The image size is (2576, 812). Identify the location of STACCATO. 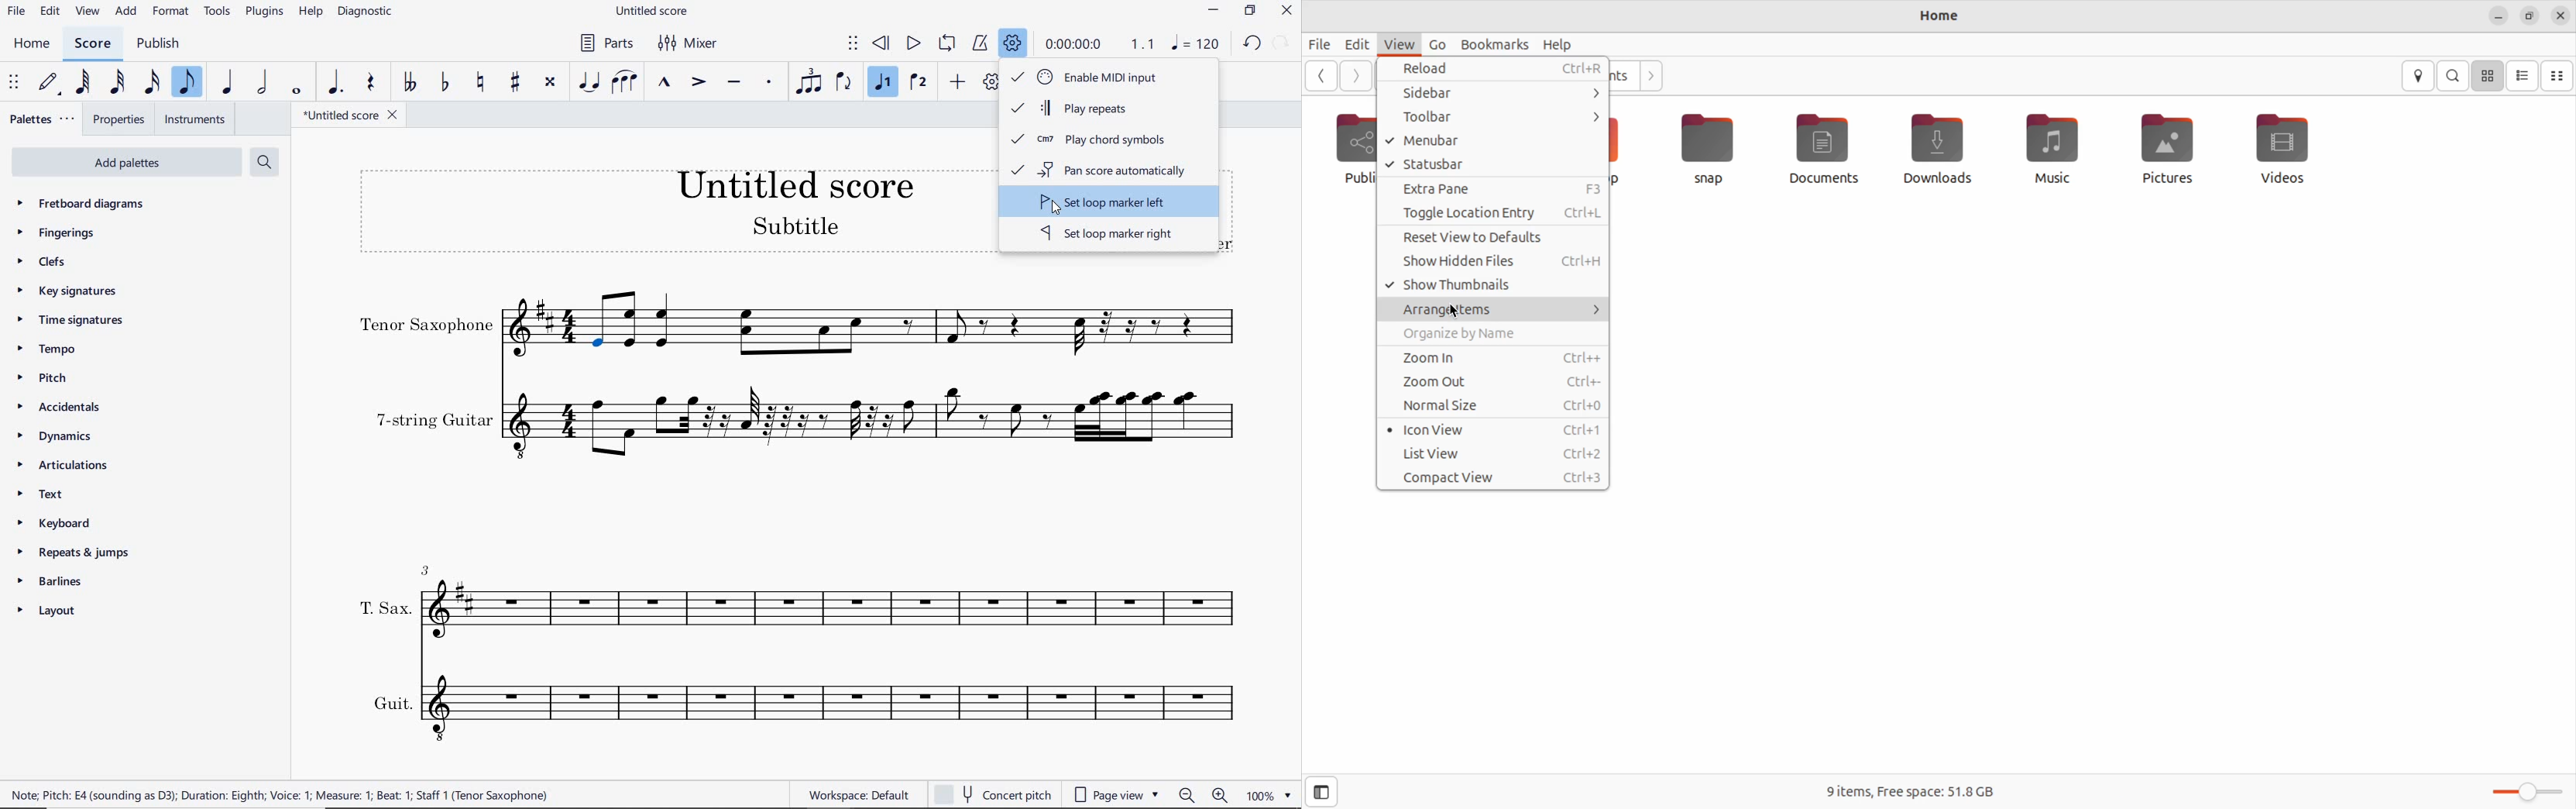
(768, 82).